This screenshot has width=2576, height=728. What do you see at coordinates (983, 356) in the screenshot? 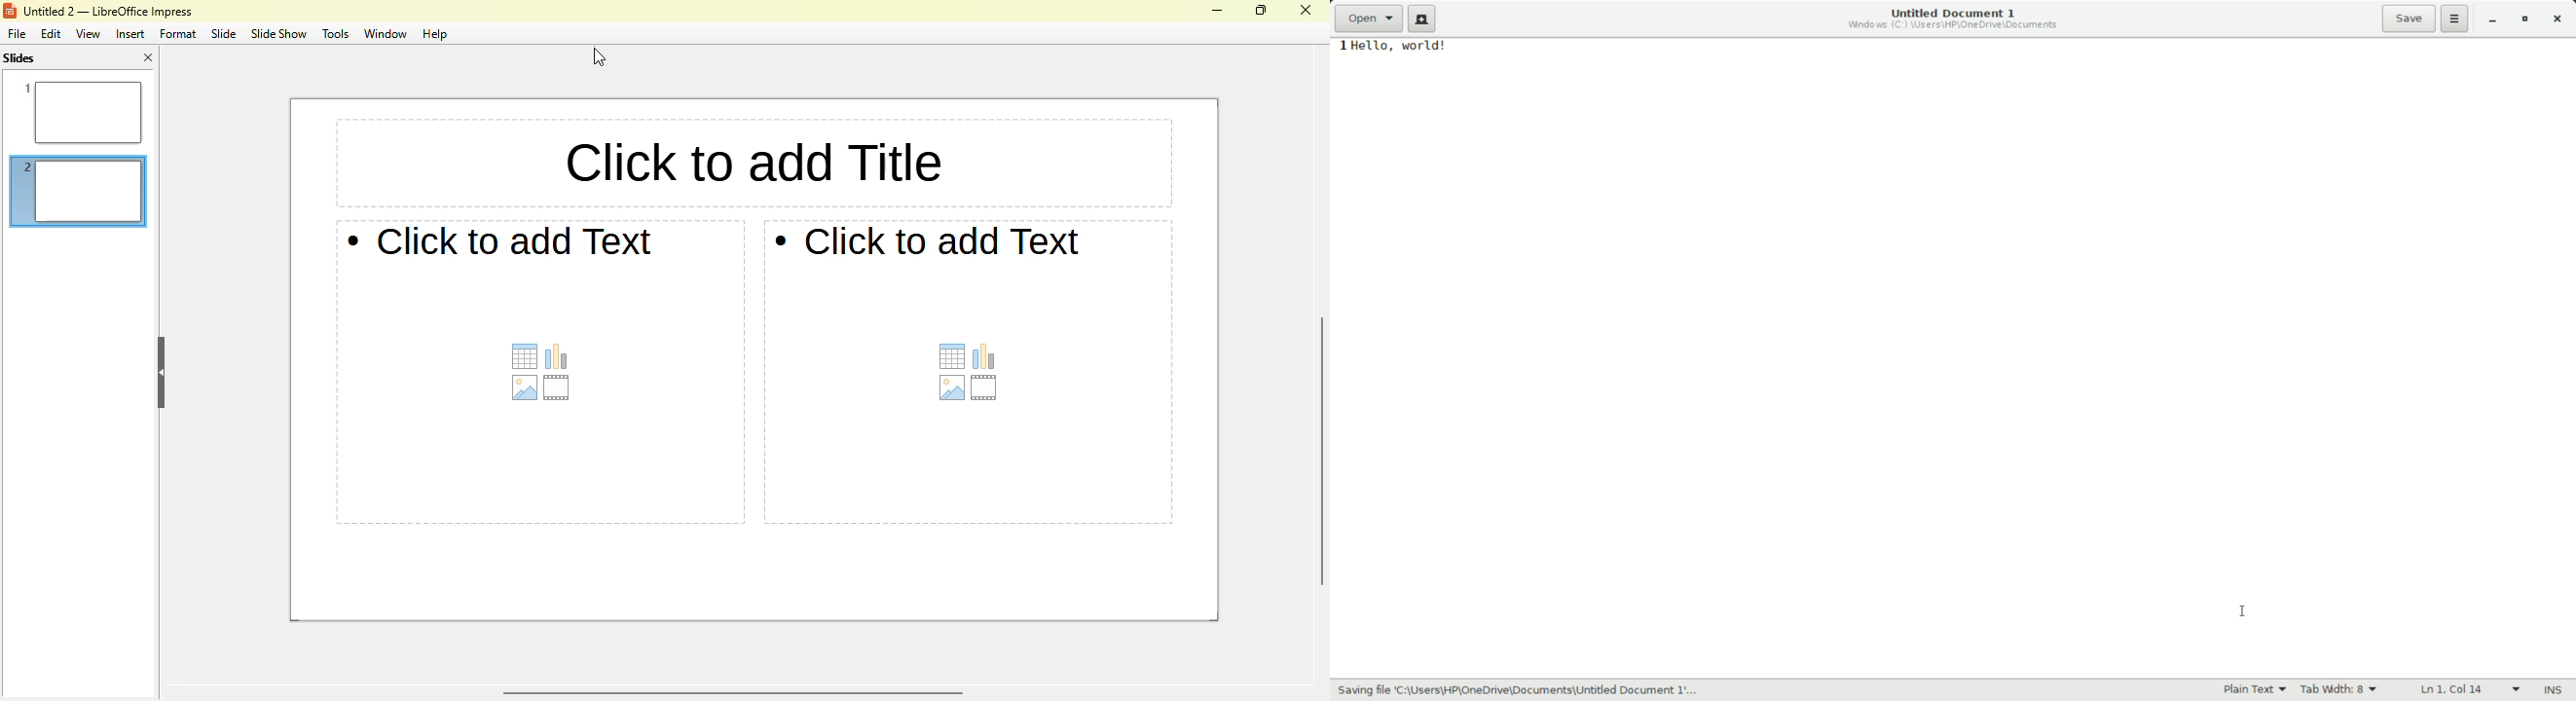
I see `insert chart` at bounding box center [983, 356].